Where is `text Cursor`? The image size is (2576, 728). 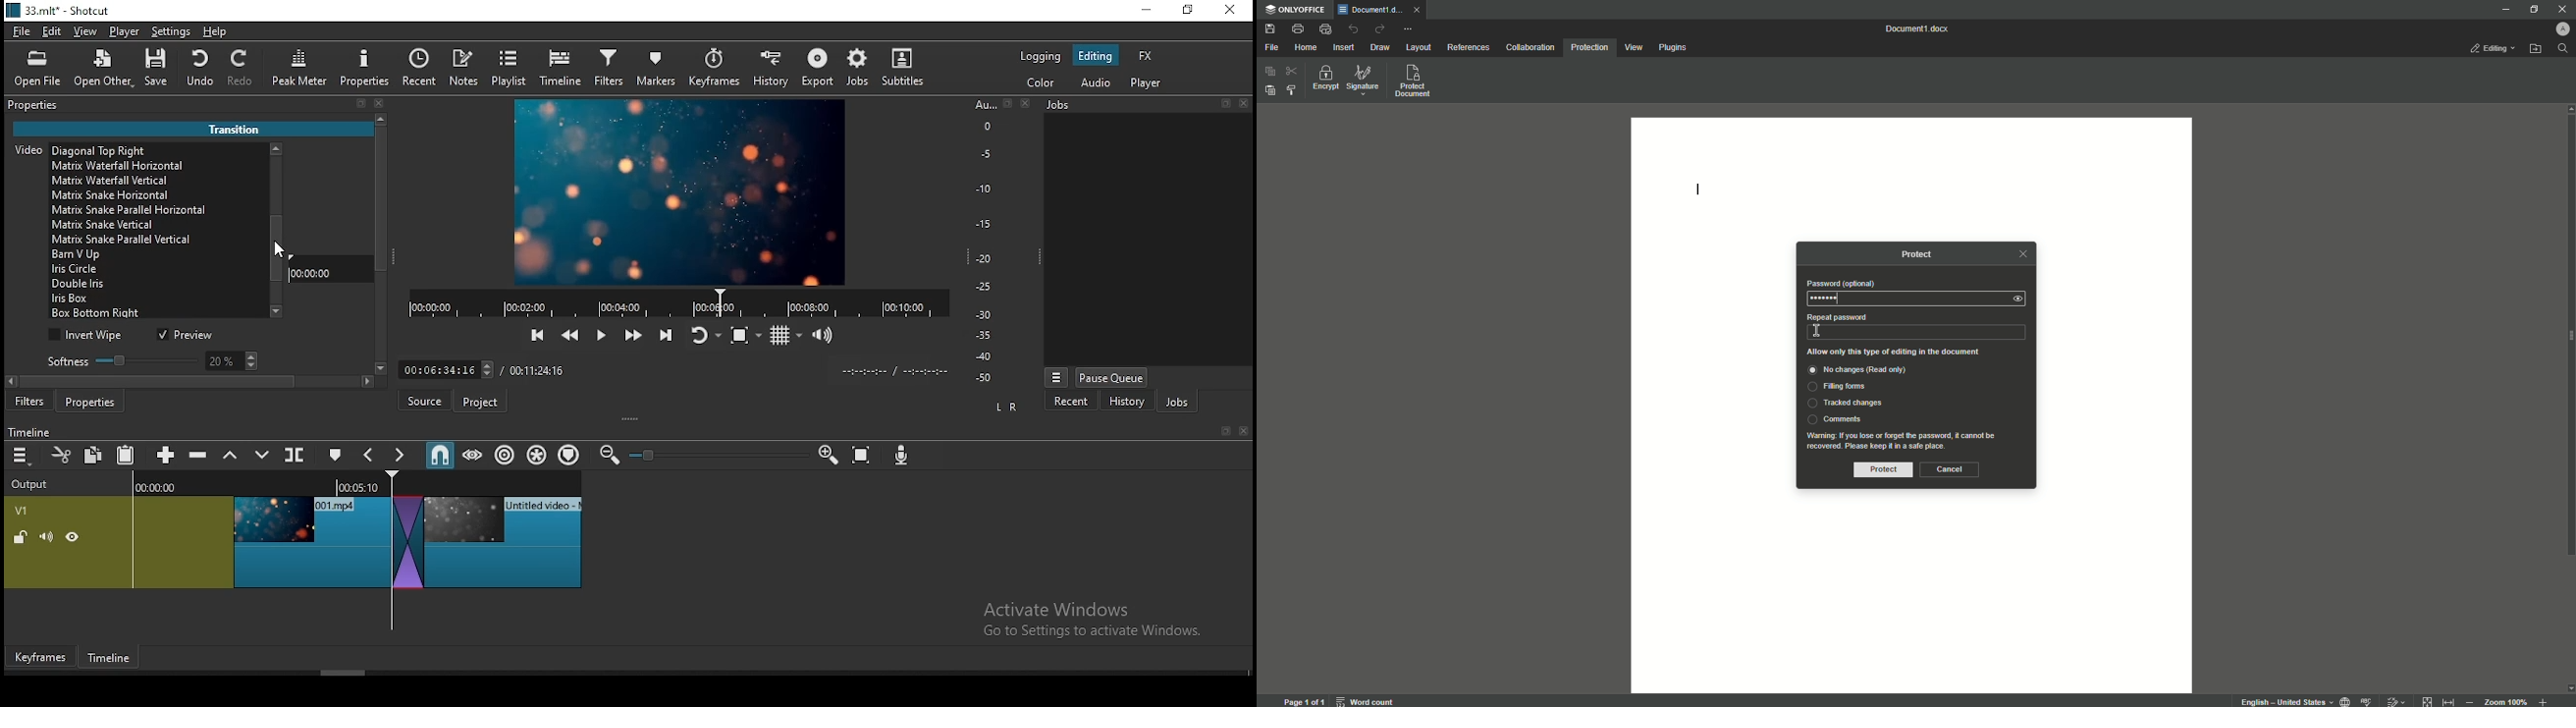
text Cursor is located at coordinates (1816, 332).